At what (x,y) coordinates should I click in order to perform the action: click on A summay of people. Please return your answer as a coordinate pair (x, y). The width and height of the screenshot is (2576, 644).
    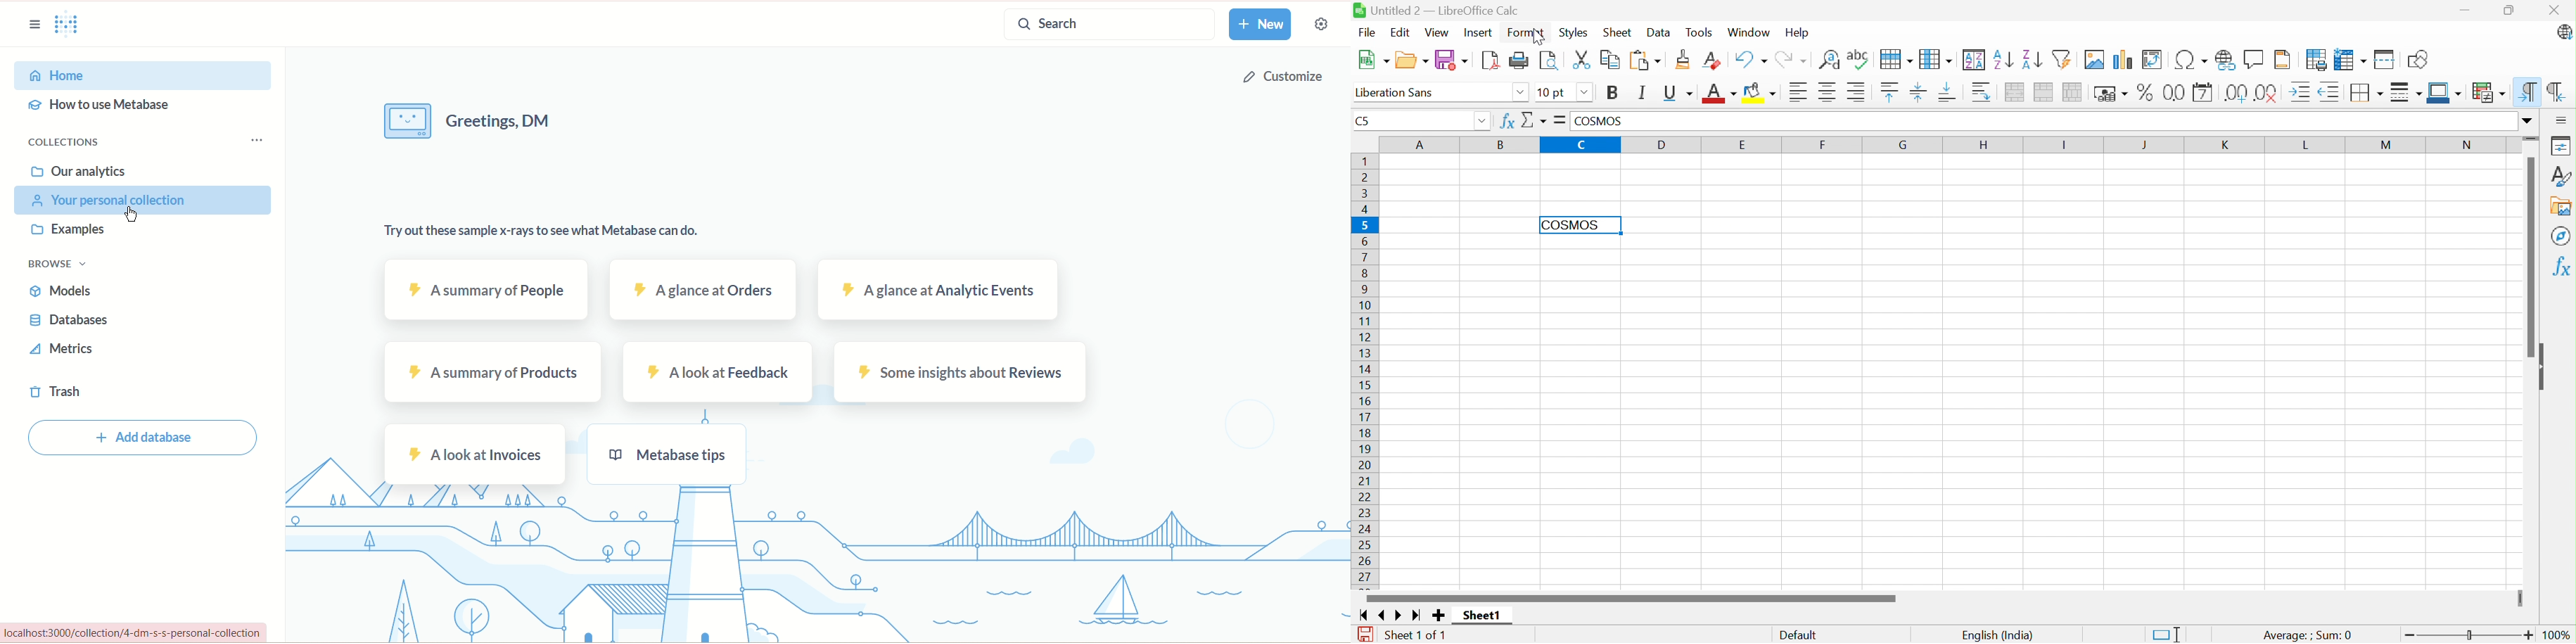
    Looking at the image, I should click on (486, 288).